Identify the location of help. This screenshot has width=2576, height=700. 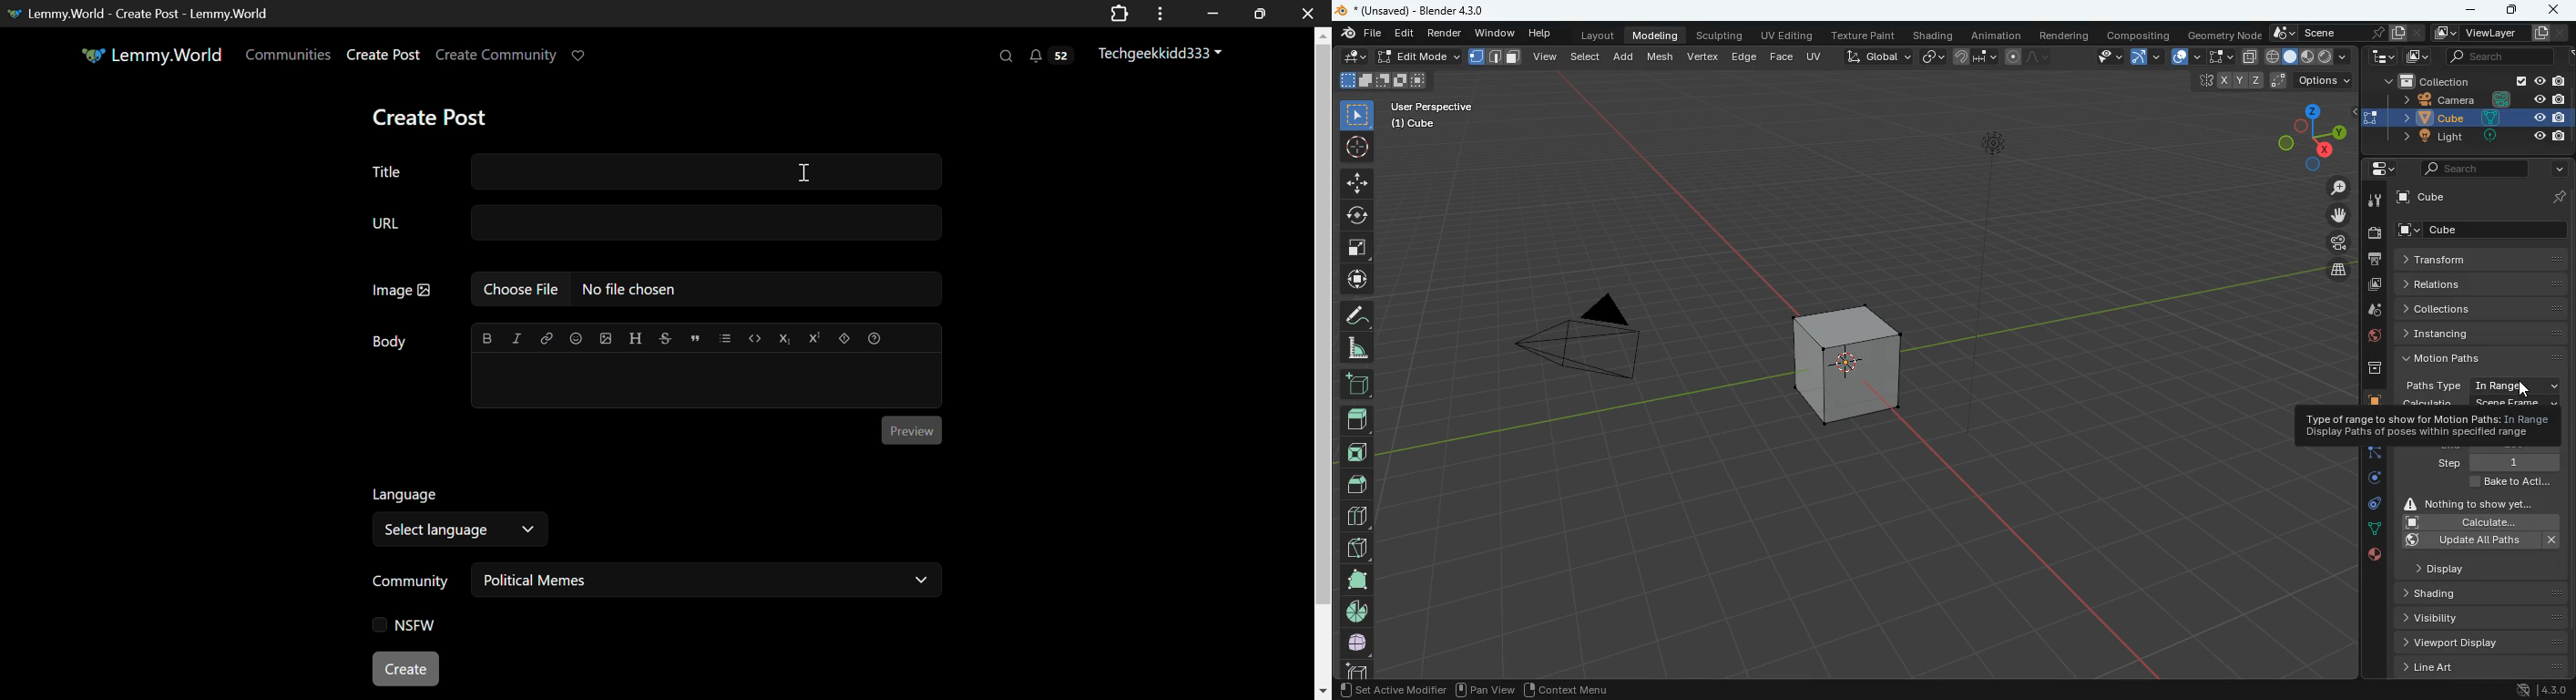
(1542, 35).